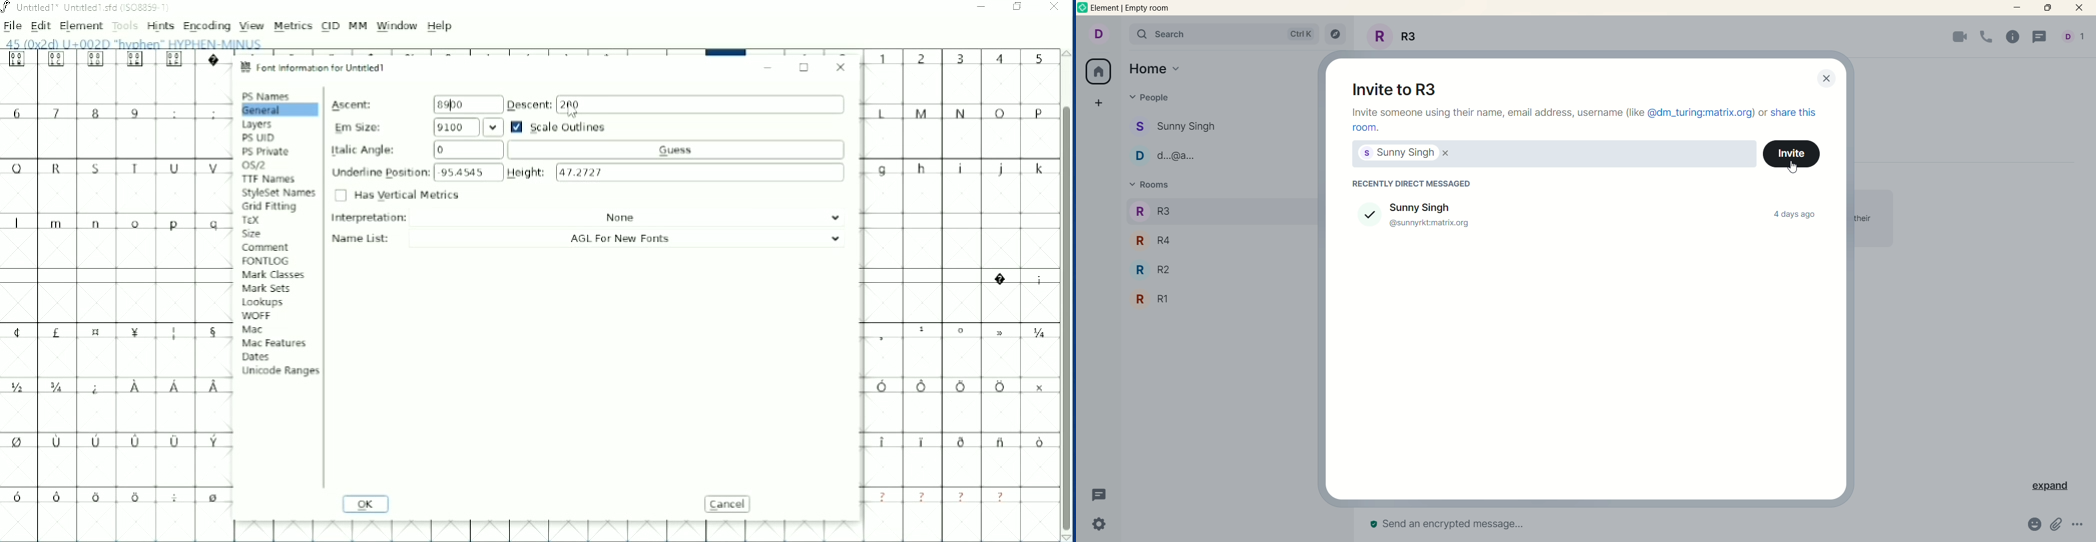 This screenshot has height=560, width=2100. Describe the element at coordinates (1154, 240) in the screenshot. I see `R R4` at that location.